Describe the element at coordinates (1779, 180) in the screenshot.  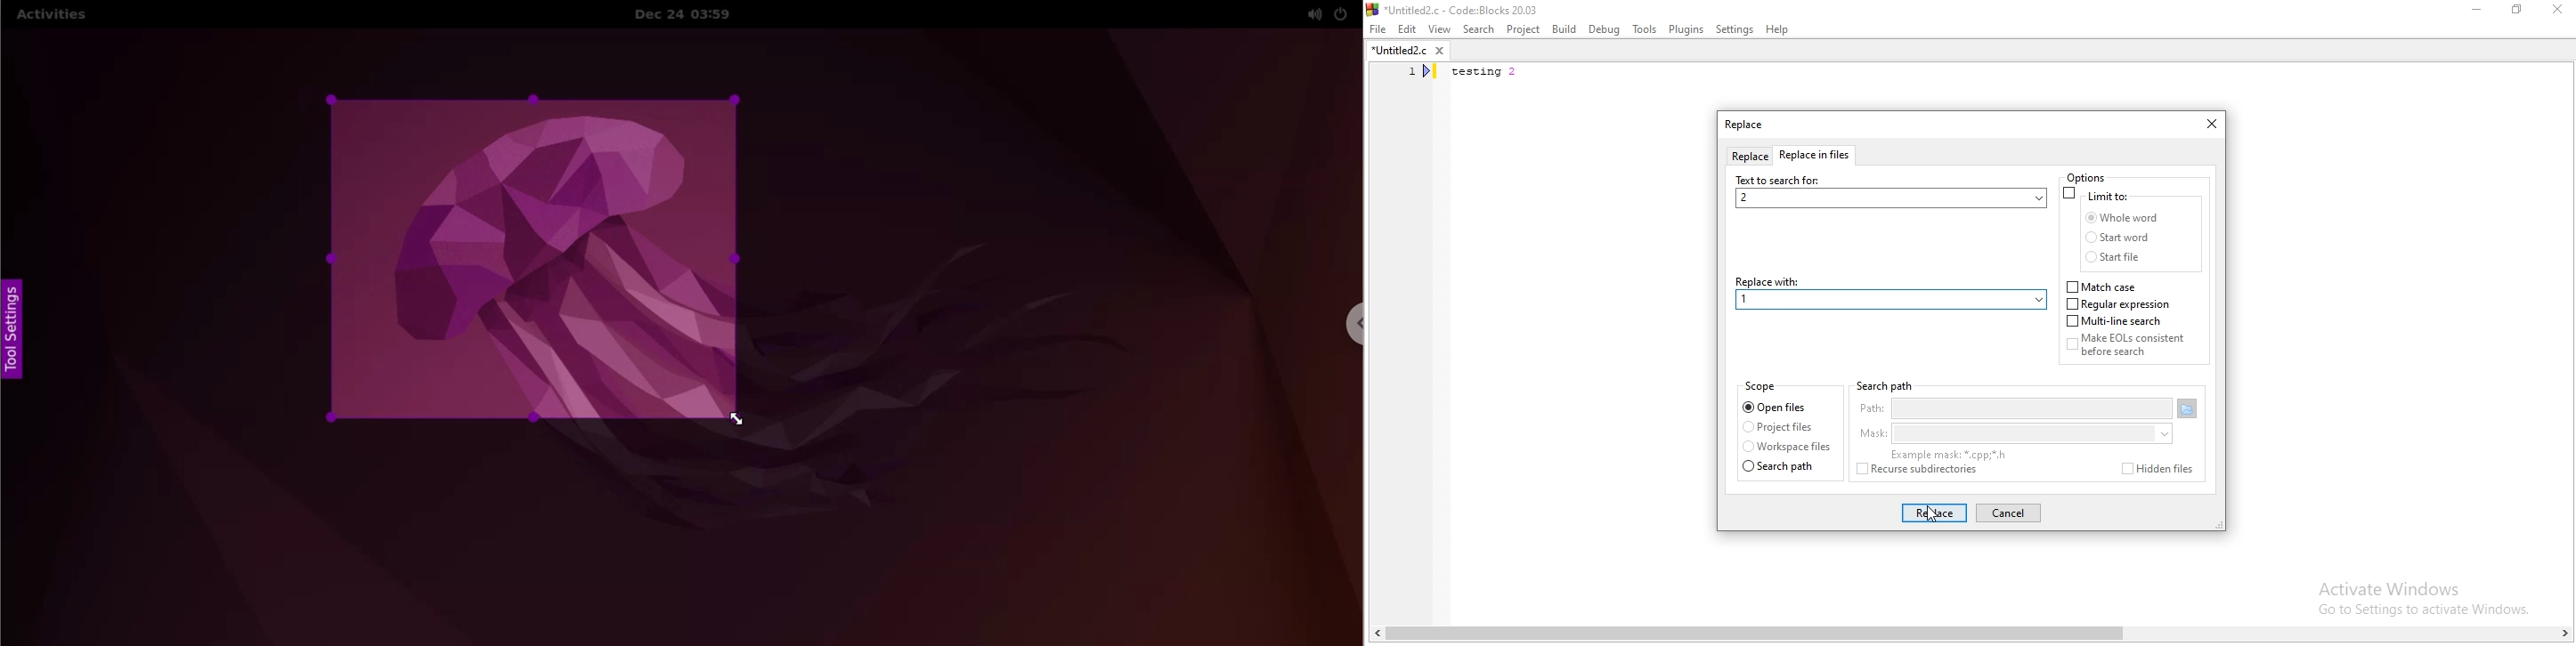
I see `text to search for` at that location.